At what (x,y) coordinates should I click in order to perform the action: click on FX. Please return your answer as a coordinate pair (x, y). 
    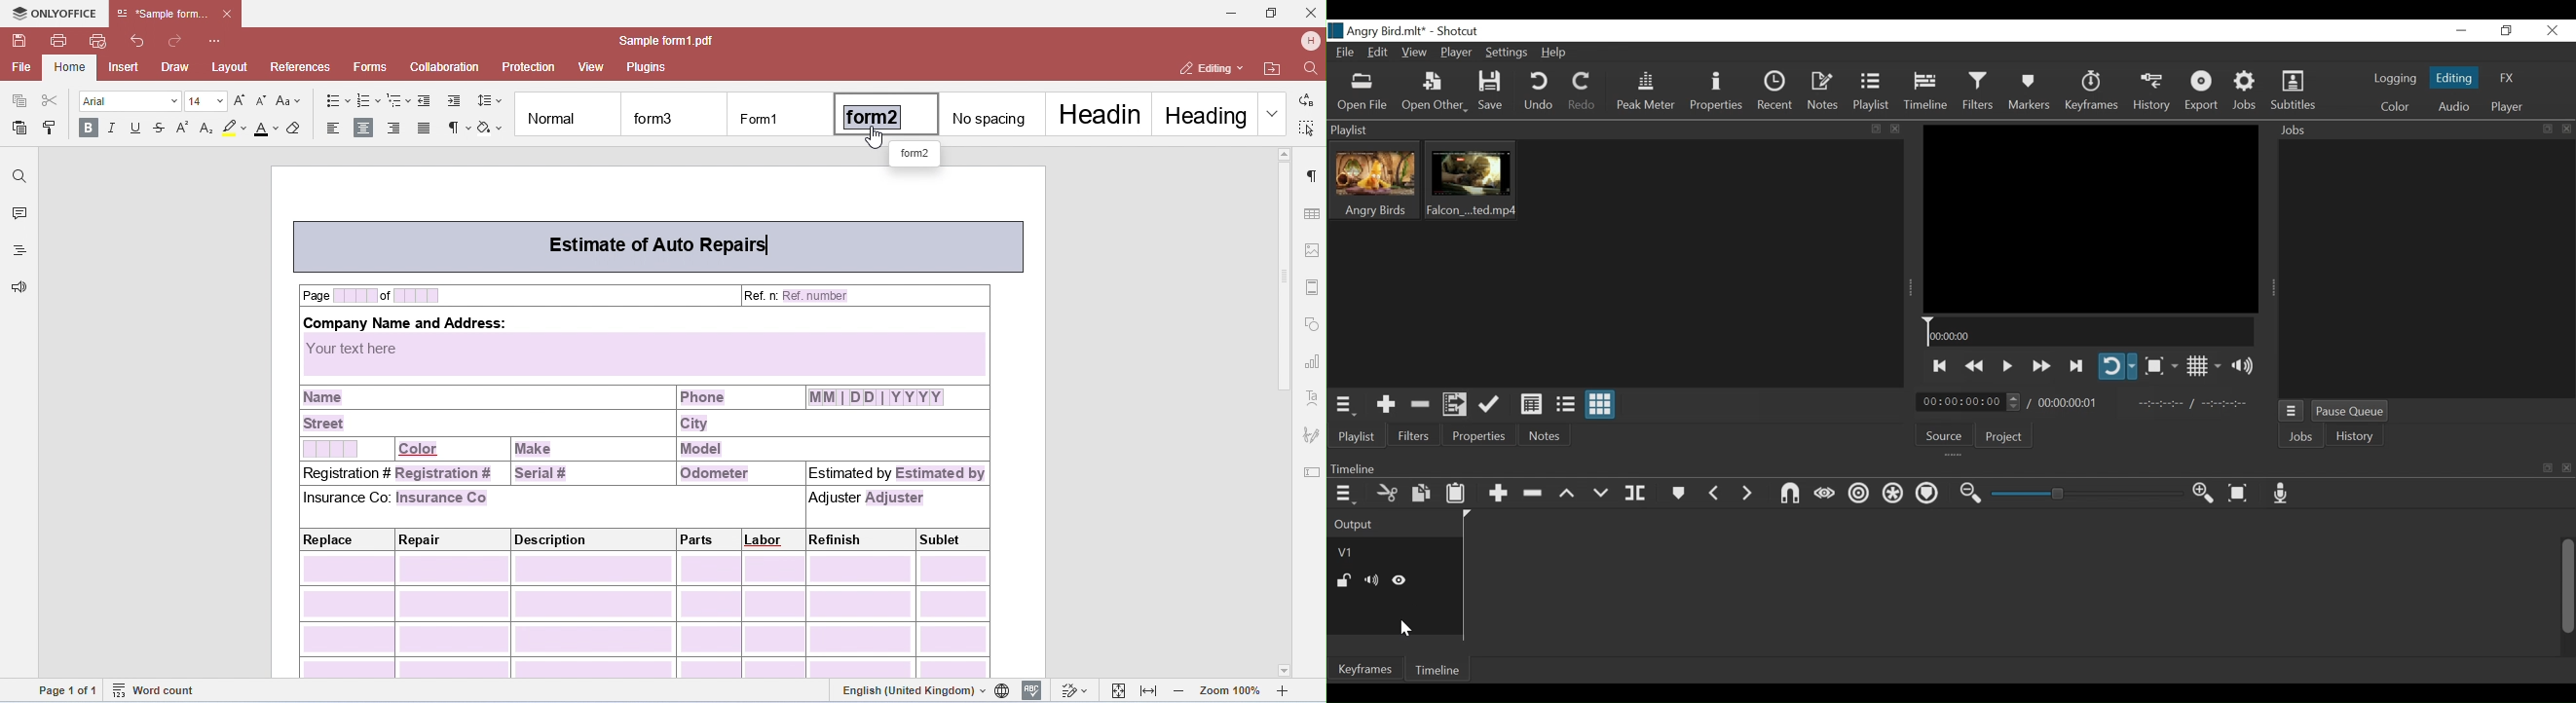
    Looking at the image, I should click on (2508, 77).